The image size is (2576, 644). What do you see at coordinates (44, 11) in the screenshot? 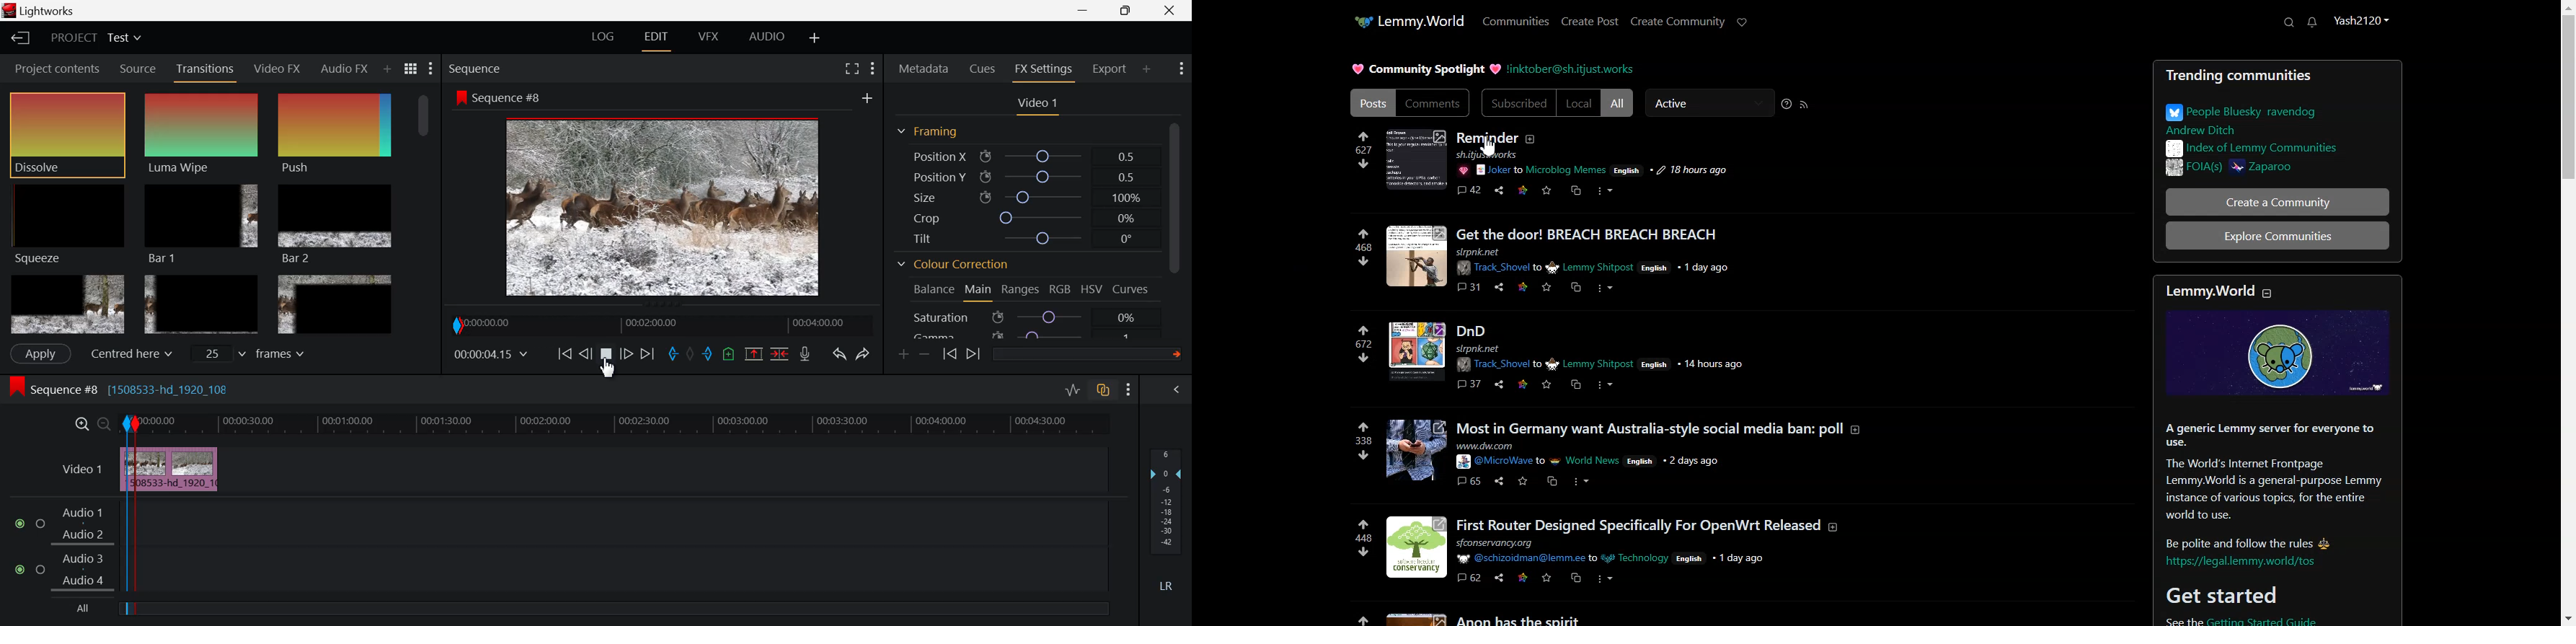
I see `Lightworks` at bounding box center [44, 11].